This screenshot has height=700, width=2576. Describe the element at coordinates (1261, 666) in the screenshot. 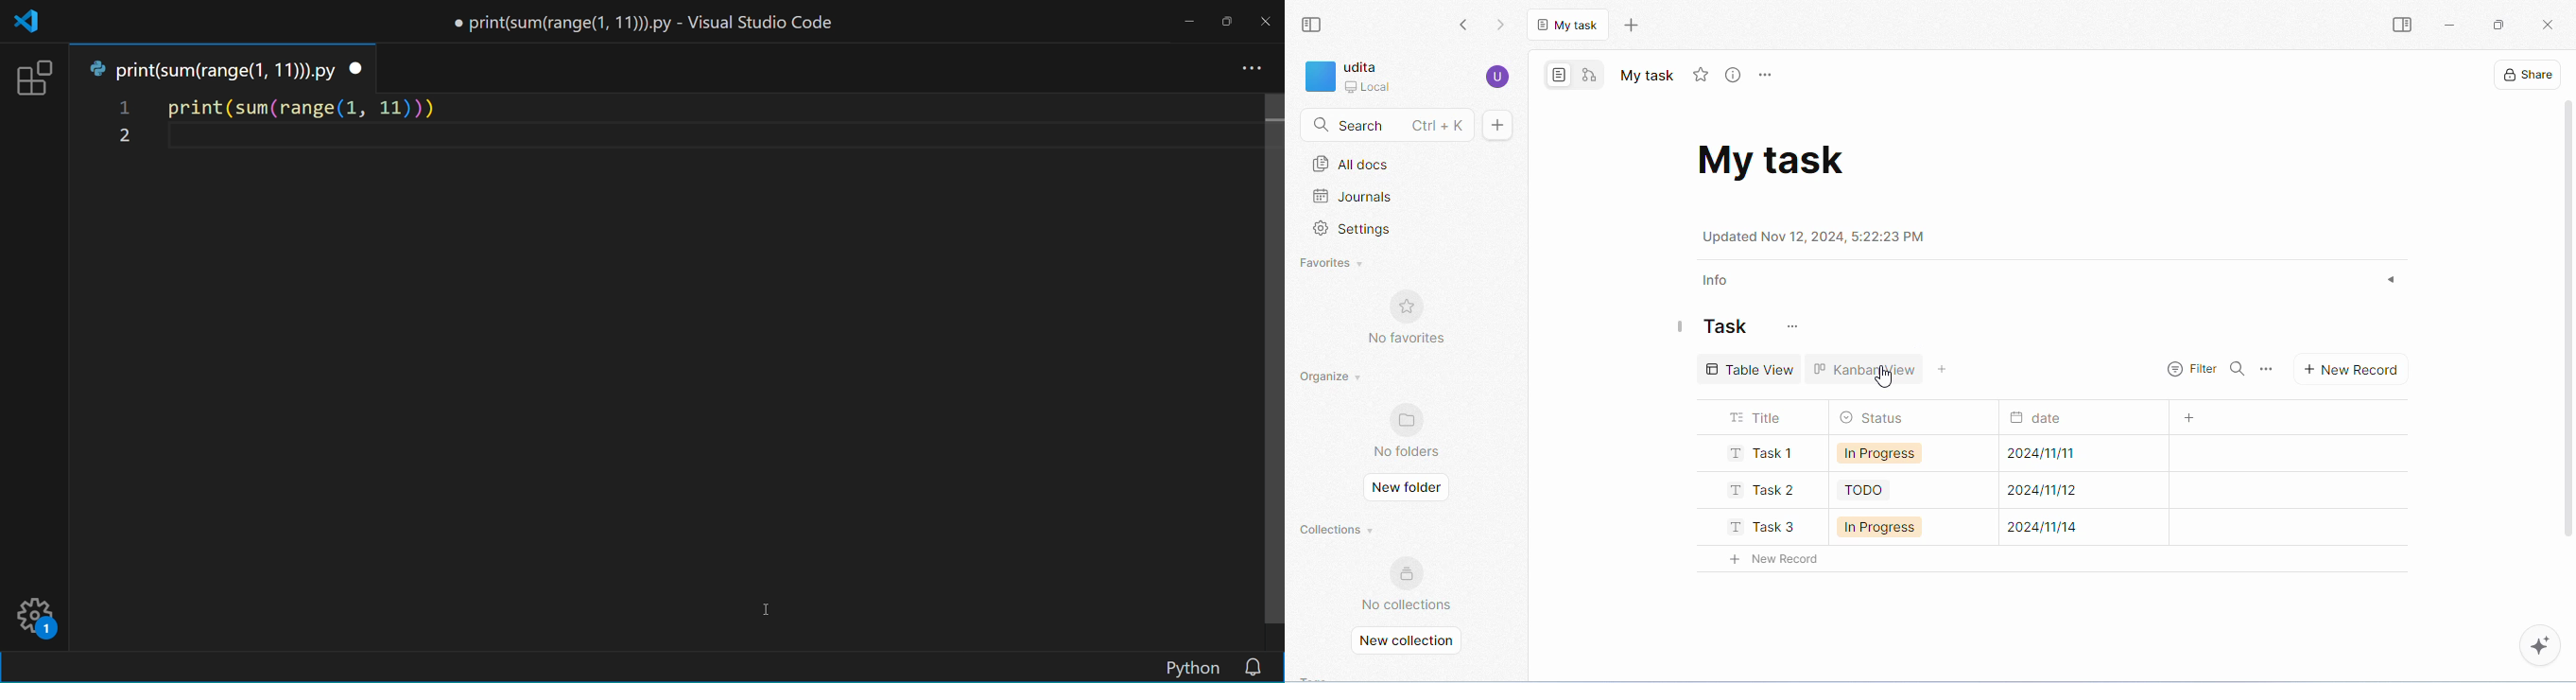

I see `notifications` at that location.